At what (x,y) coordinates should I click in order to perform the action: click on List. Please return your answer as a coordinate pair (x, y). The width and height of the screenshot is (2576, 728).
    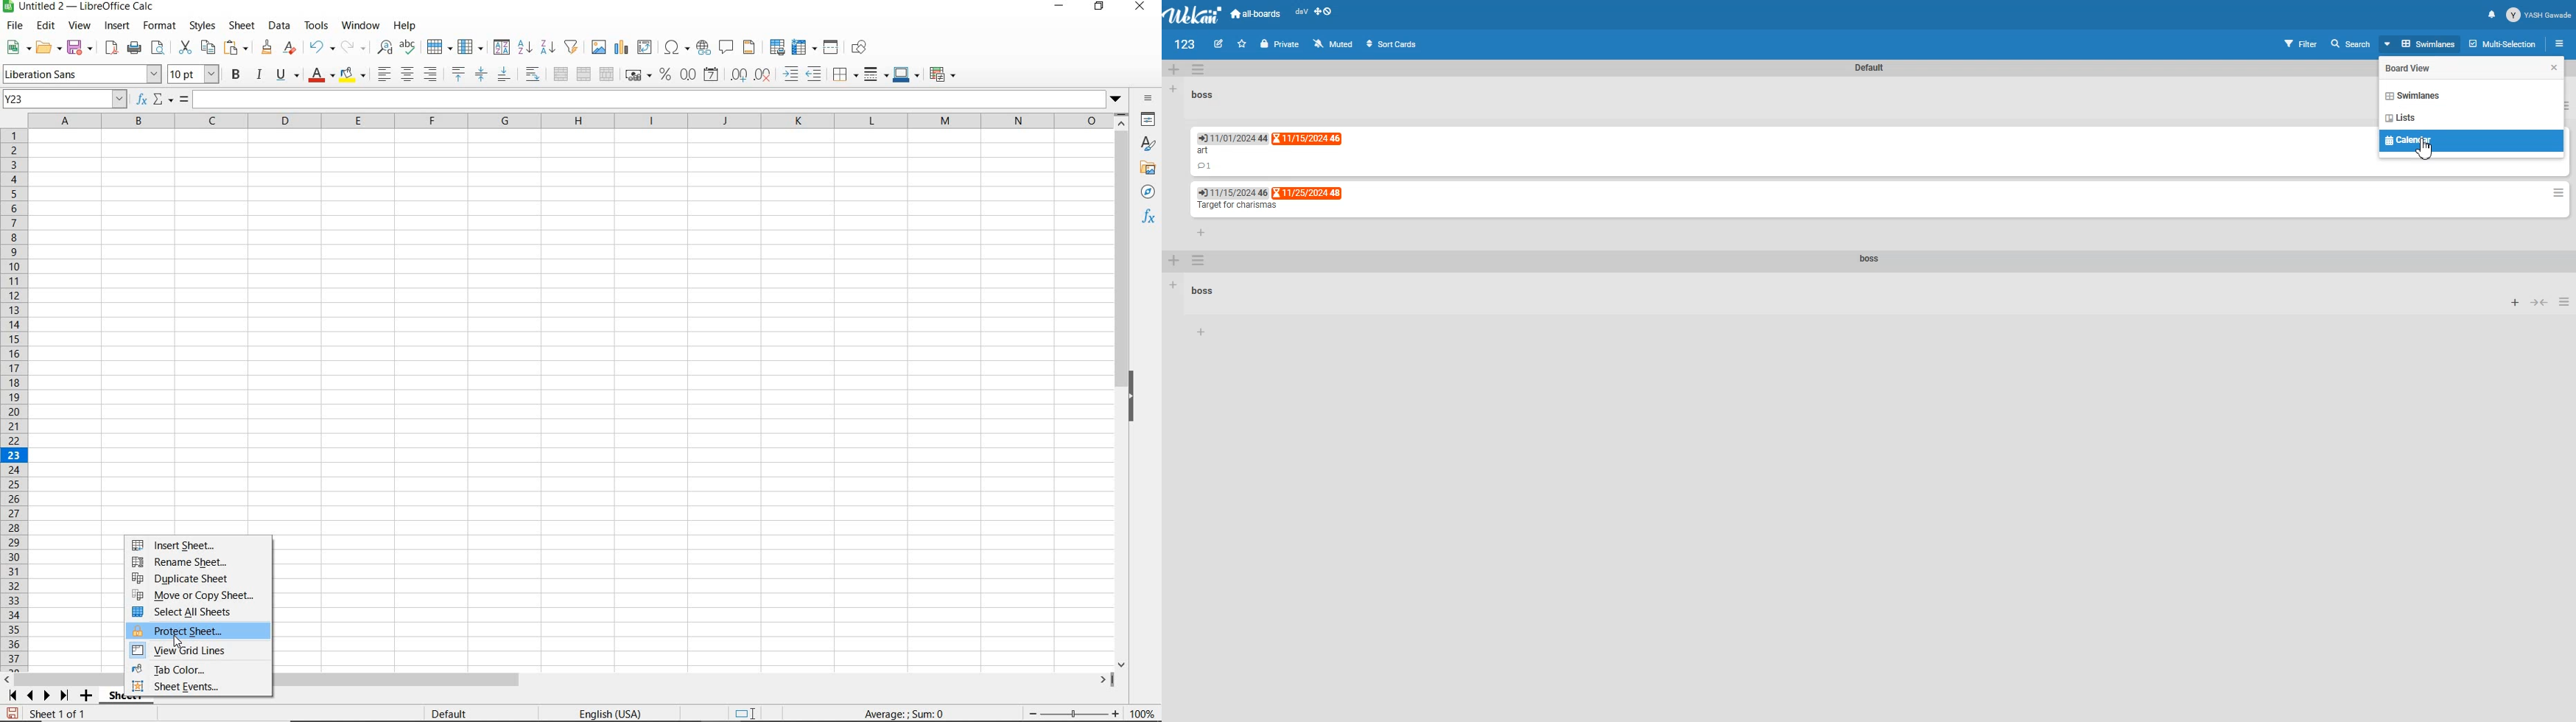
    Looking at the image, I should click on (2471, 118).